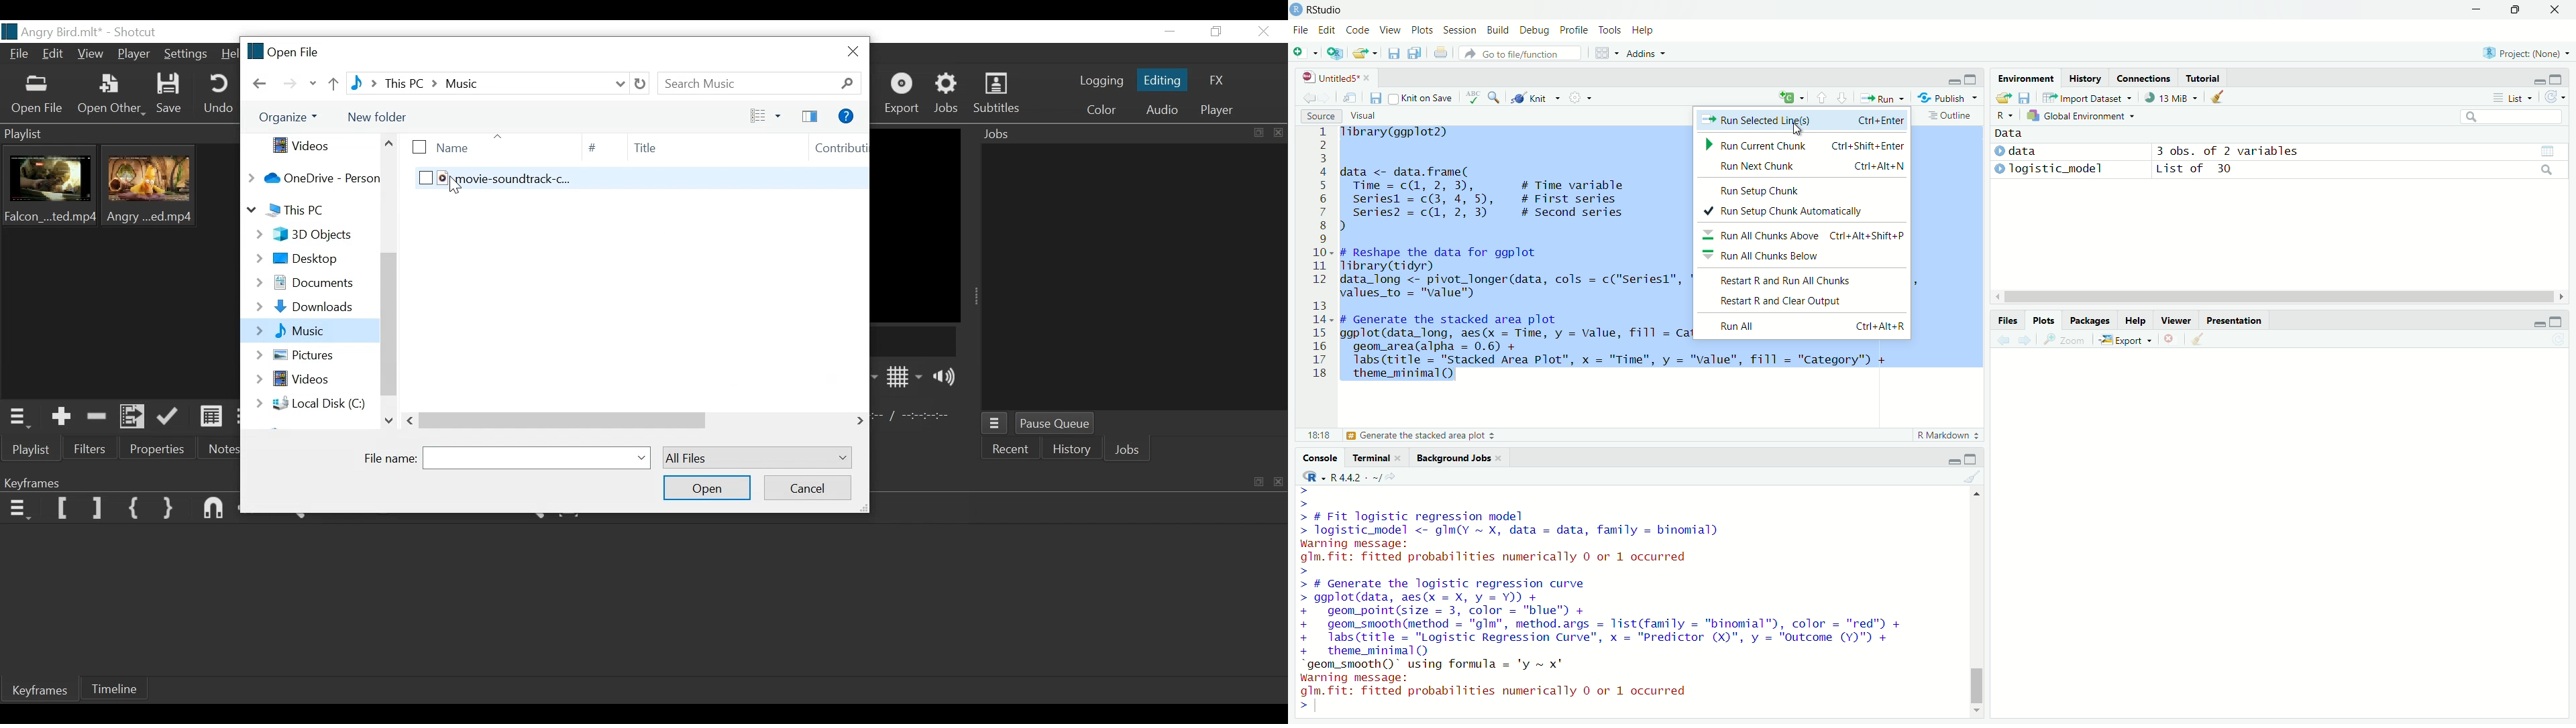  What do you see at coordinates (1974, 459) in the screenshot?
I see `maximise` at bounding box center [1974, 459].